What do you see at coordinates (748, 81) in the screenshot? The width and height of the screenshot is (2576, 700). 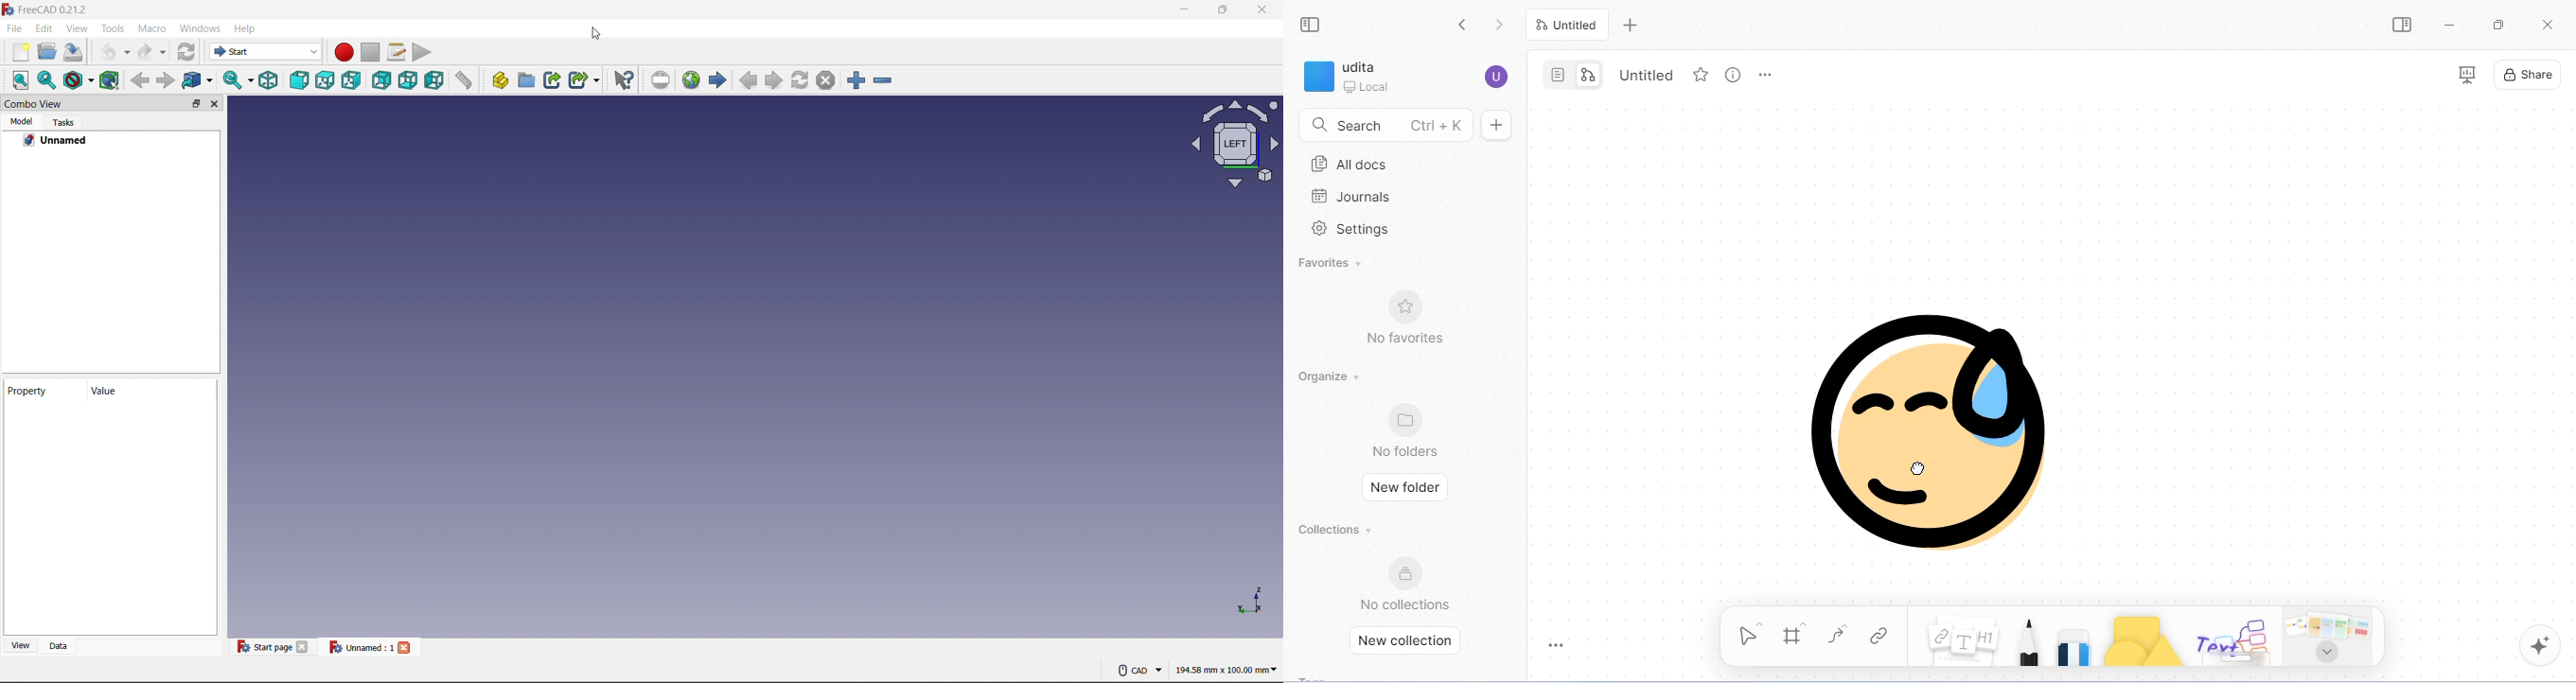 I see `Backward Navigation` at bounding box center [748, 81].